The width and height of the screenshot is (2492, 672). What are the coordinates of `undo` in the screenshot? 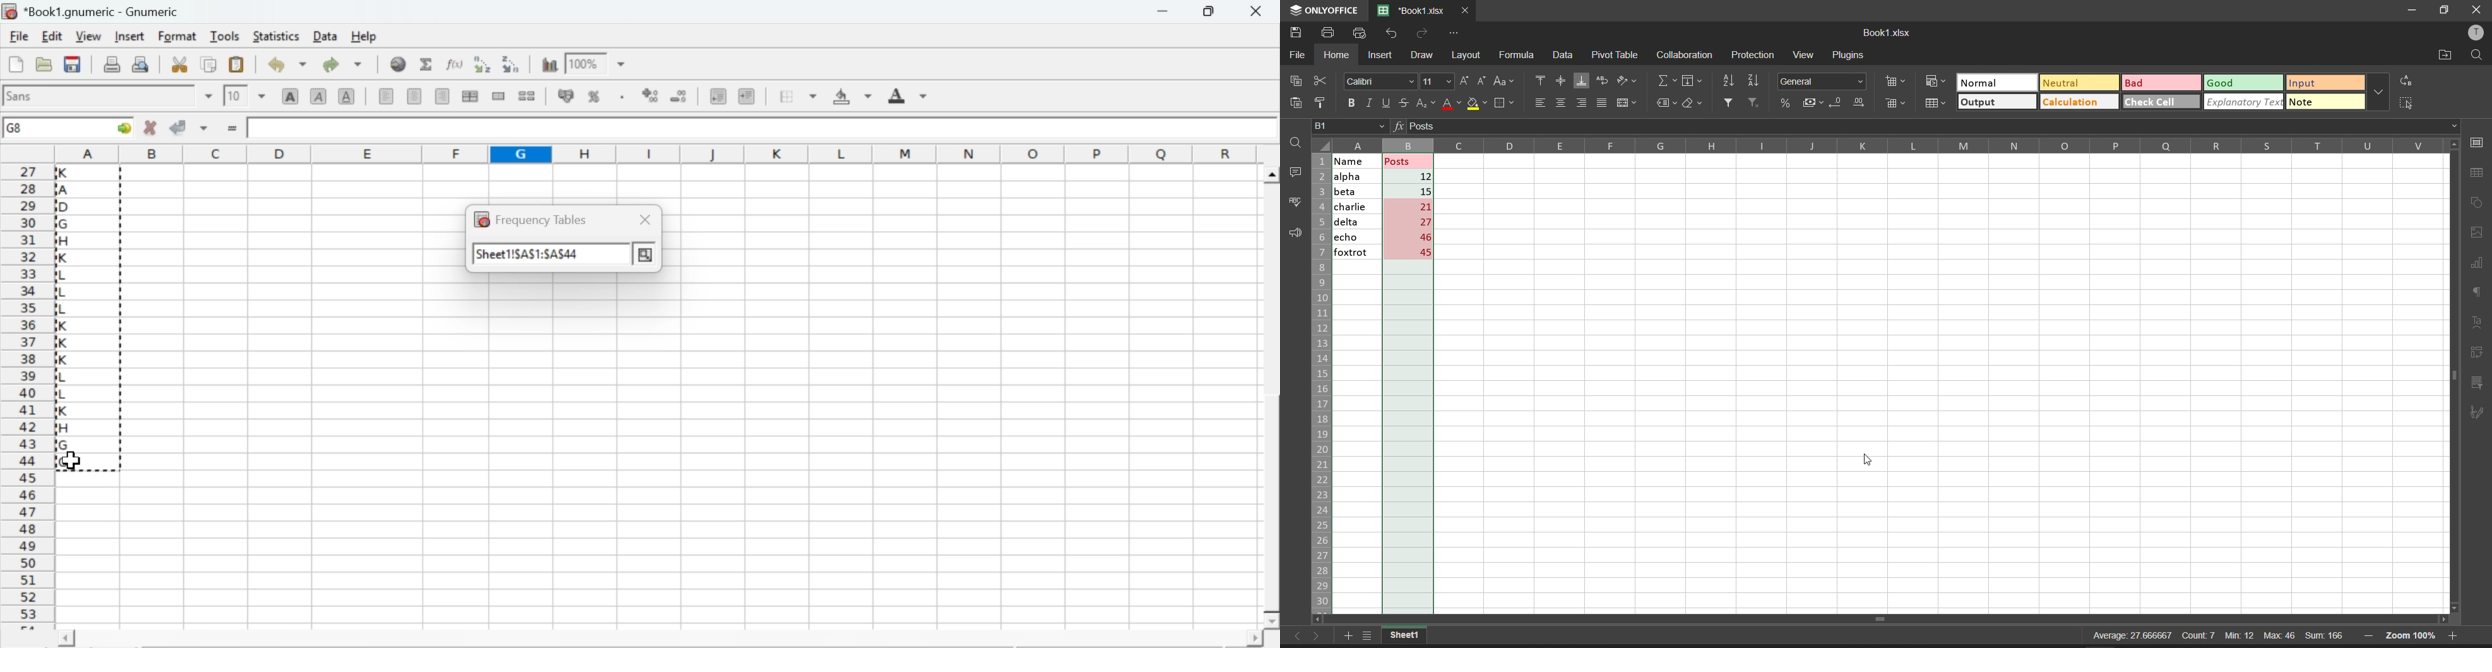 It's located at (1392, 33).